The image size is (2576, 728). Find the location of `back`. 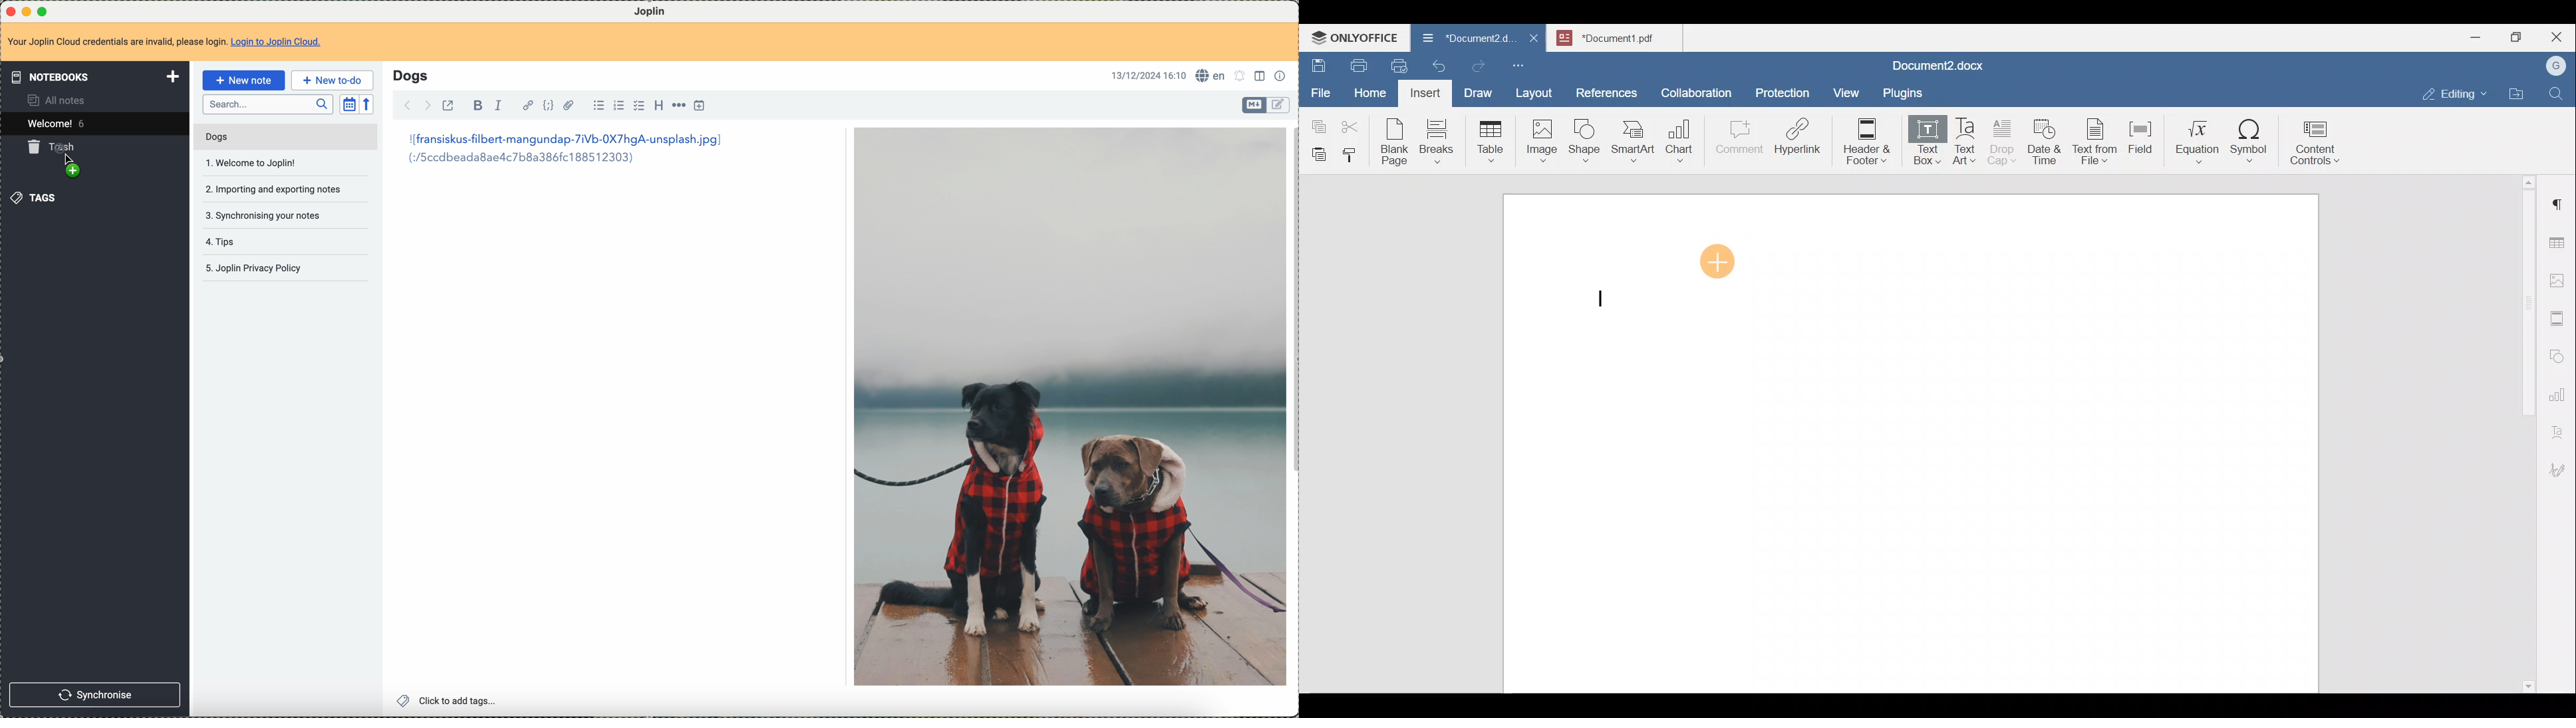

back is located at coordinates (409, 105).